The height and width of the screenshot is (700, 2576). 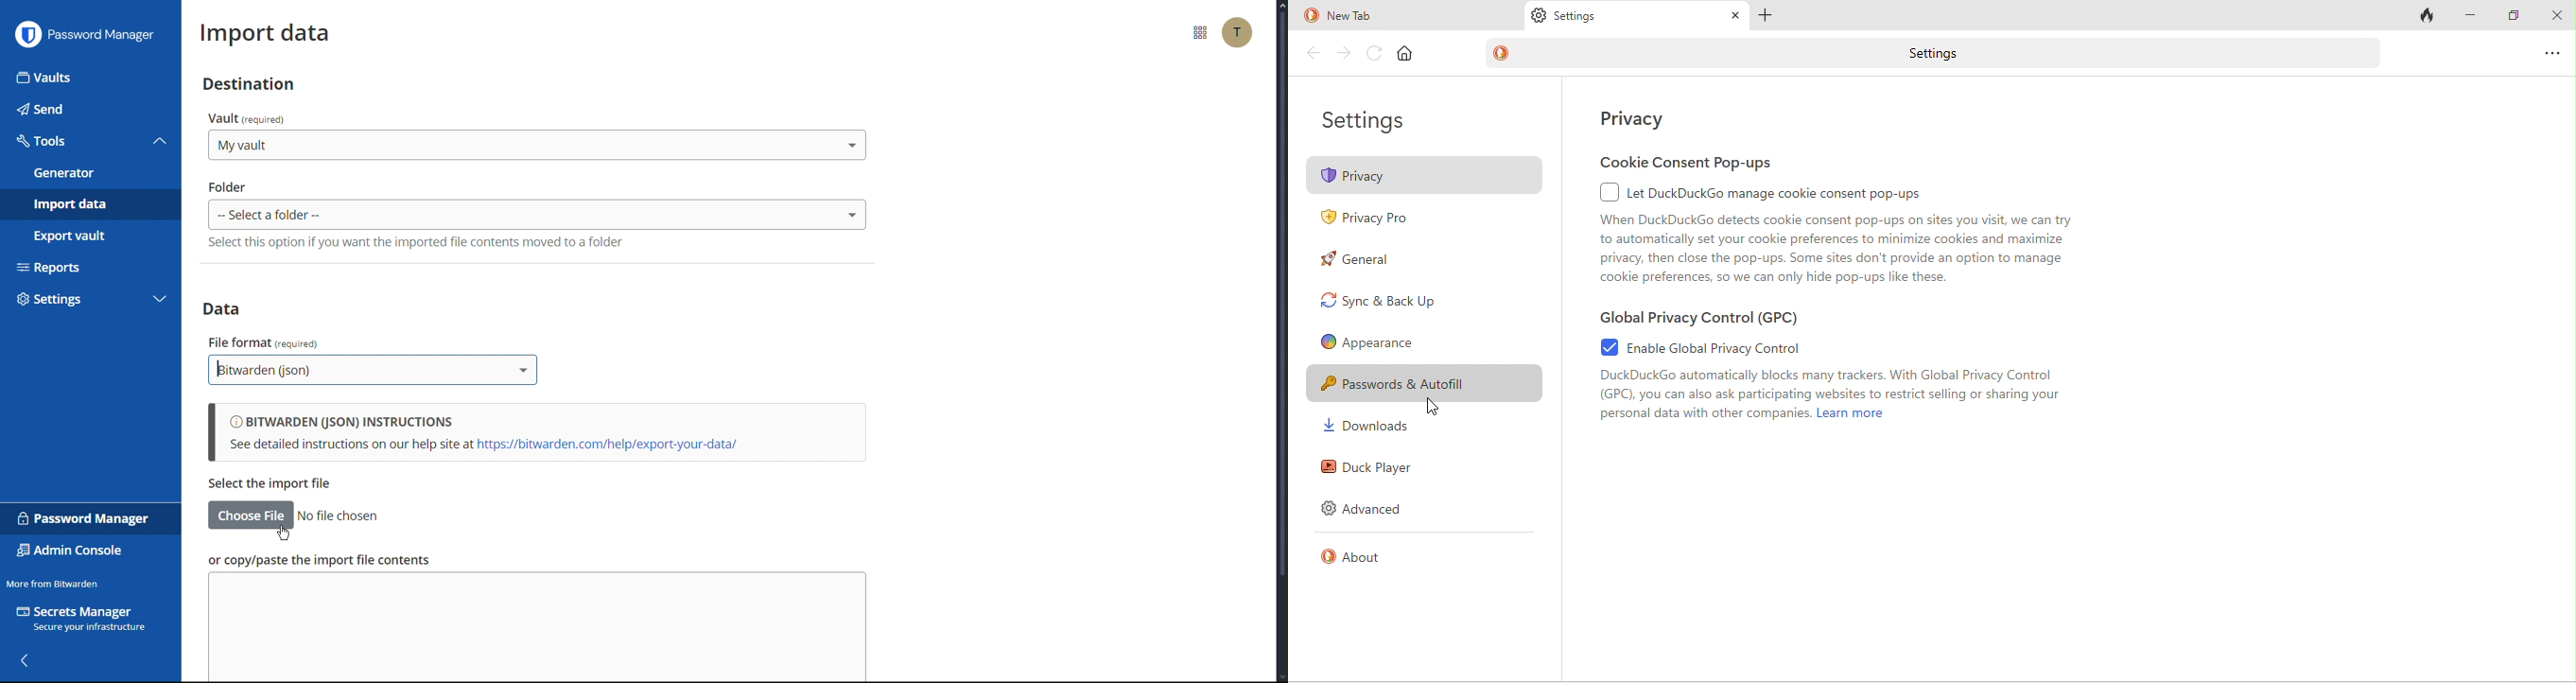 What do you see at coordinates (160, 301) in the screenshot?
I see `expand settings` at bounding box center [160, 301].